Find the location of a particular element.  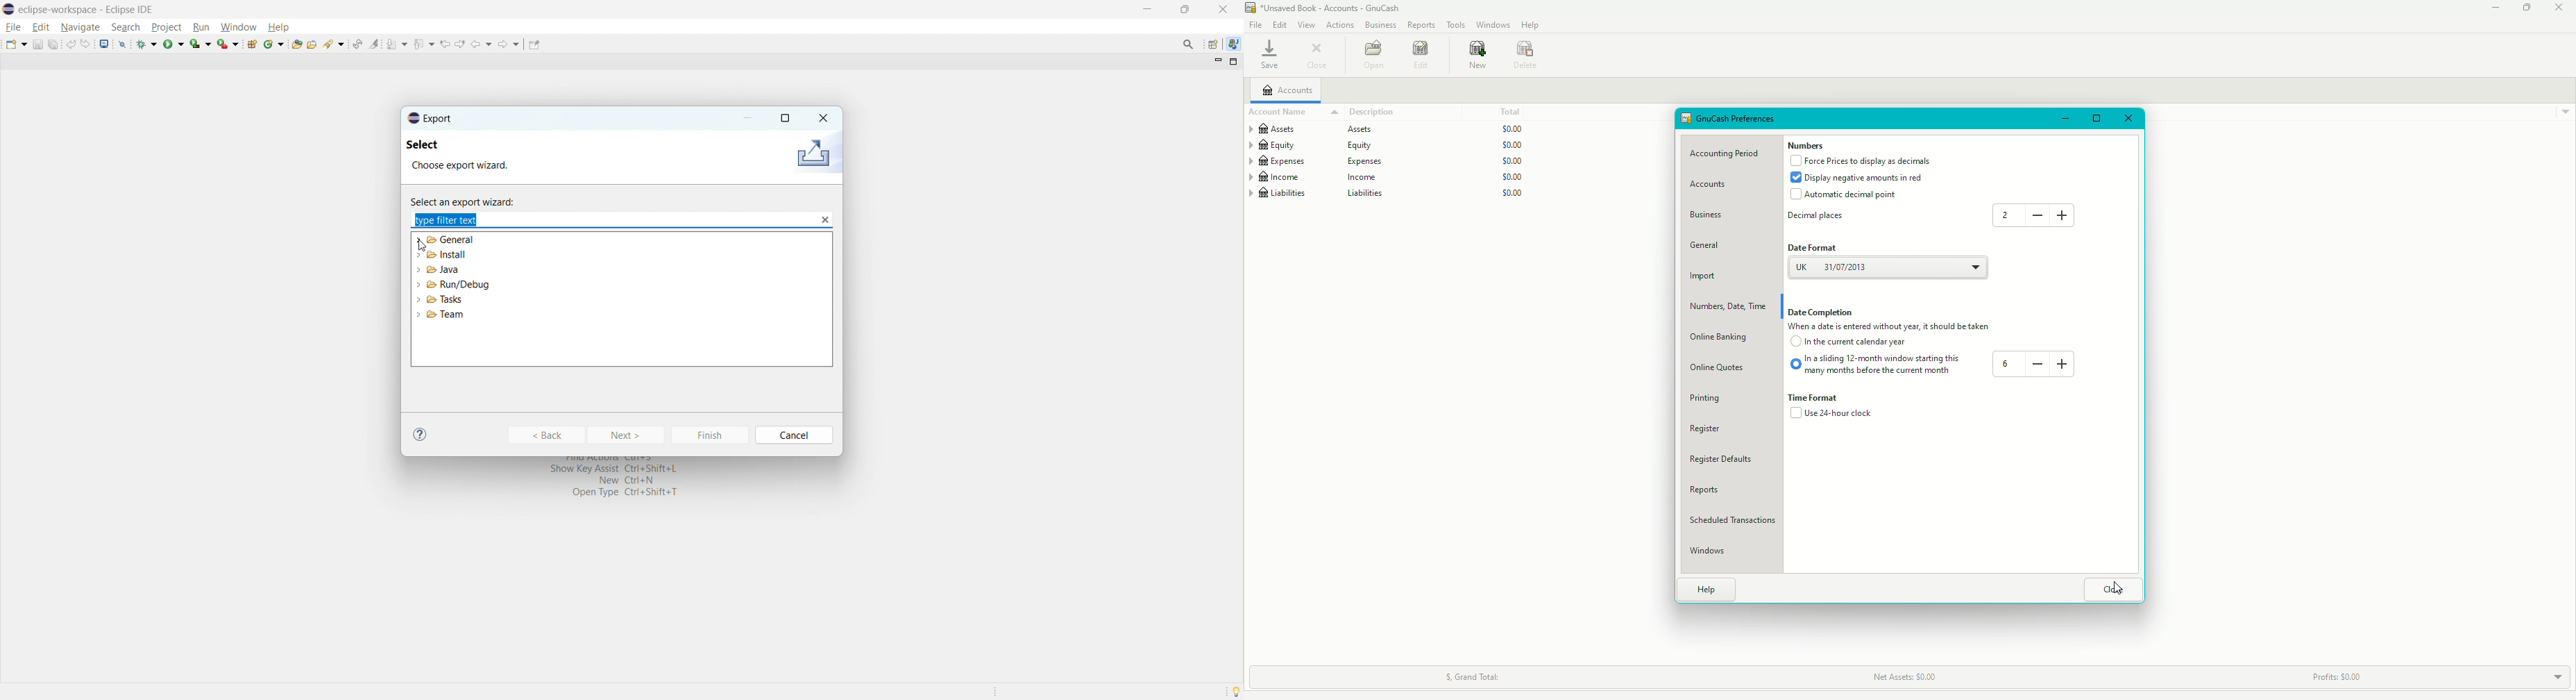

team is located at coordinates (445, 315).